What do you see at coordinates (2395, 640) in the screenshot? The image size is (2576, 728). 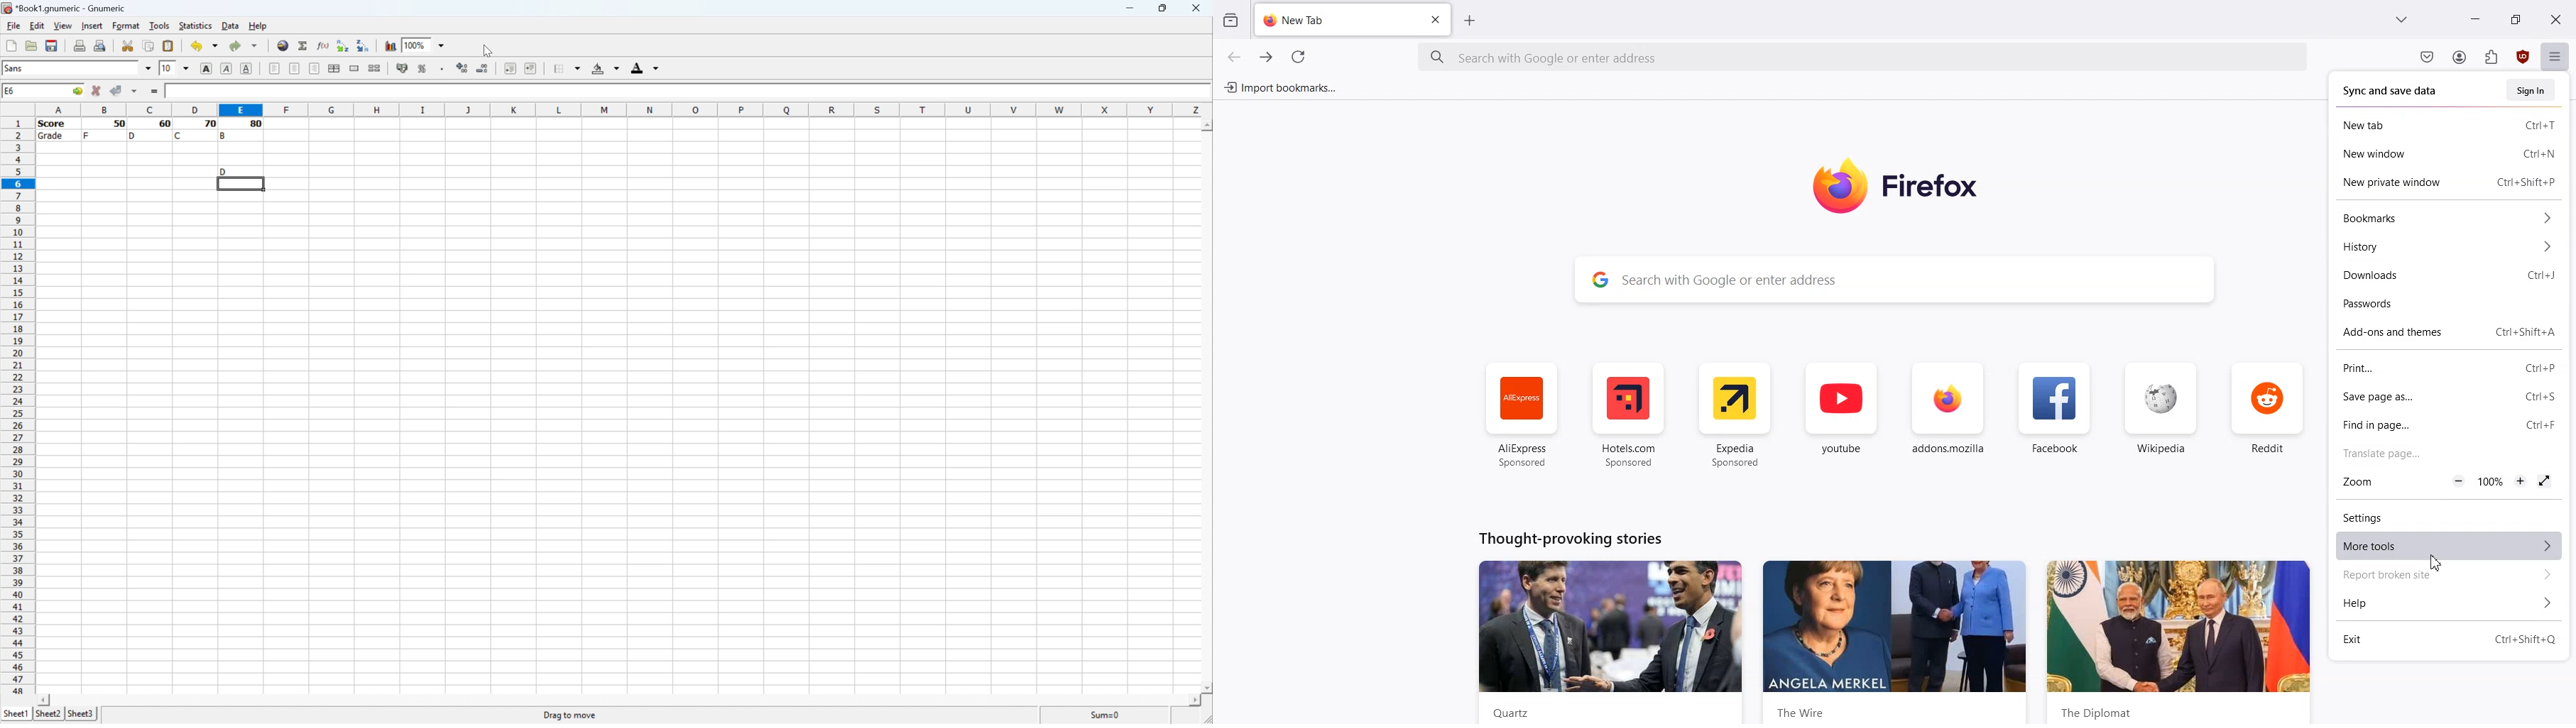 I see `Exit` at bounding box center [2395, 640].